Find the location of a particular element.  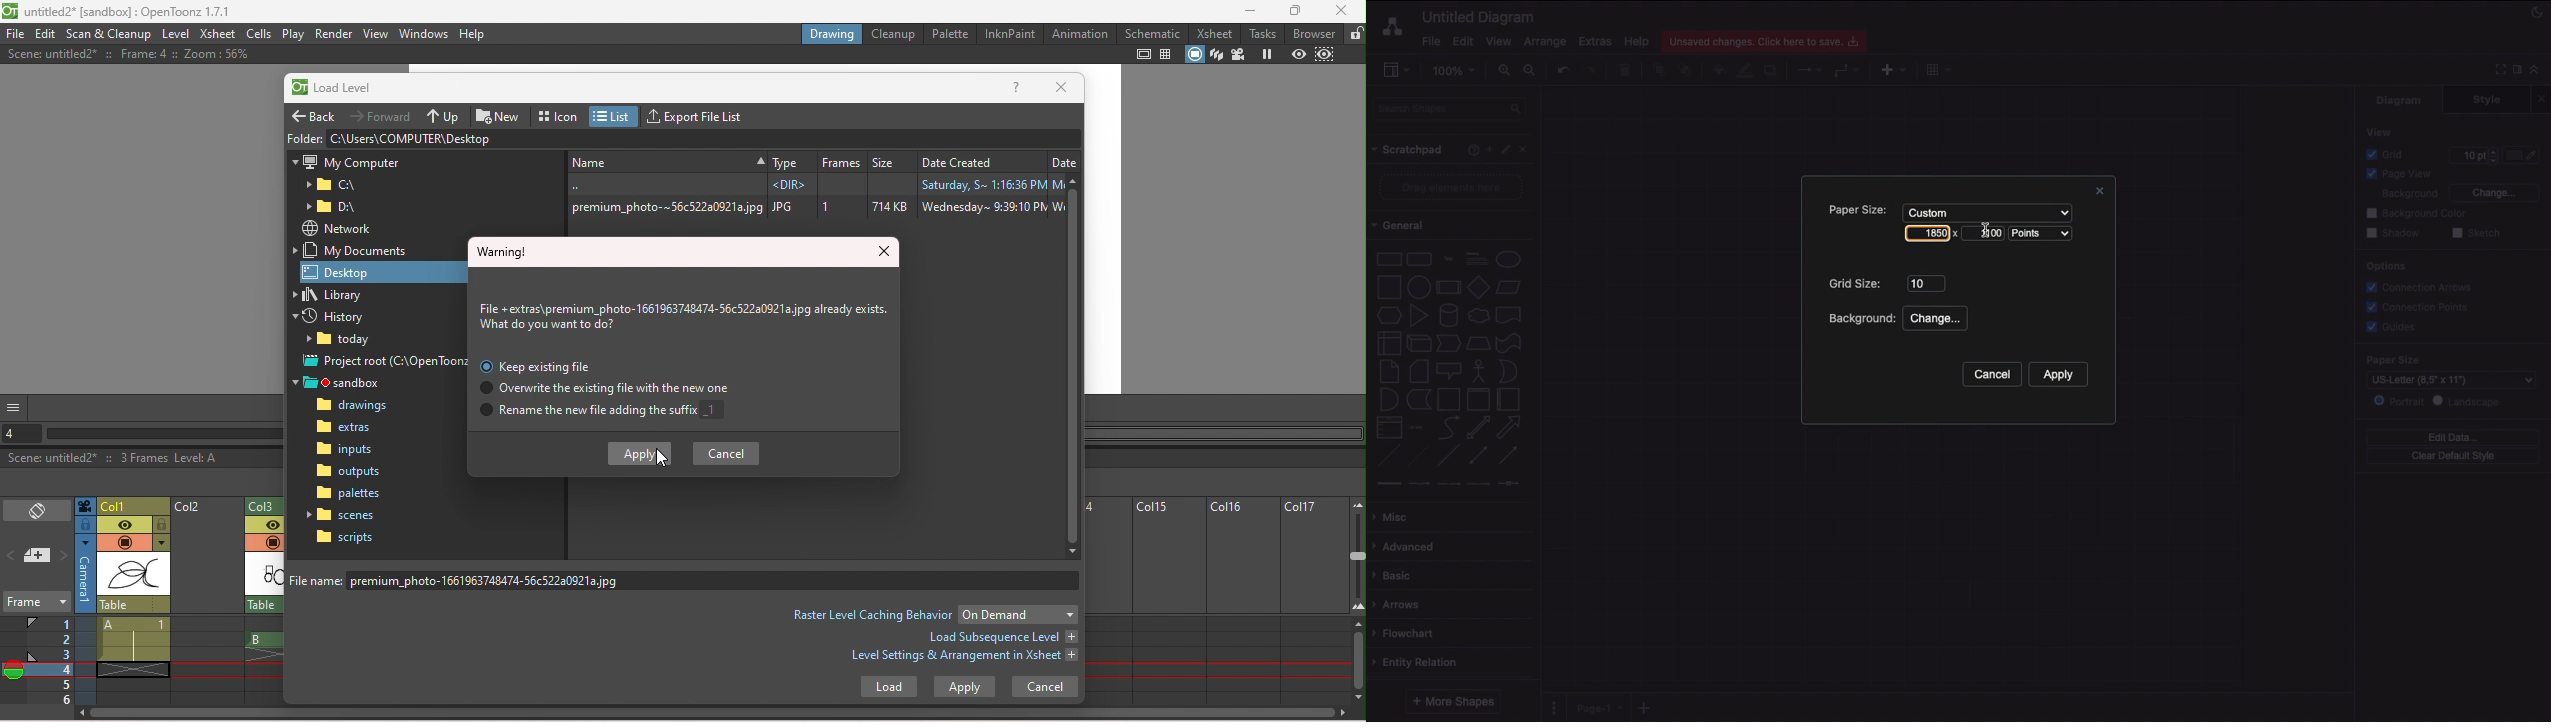

Apply is located at coordinates (2058, 374).